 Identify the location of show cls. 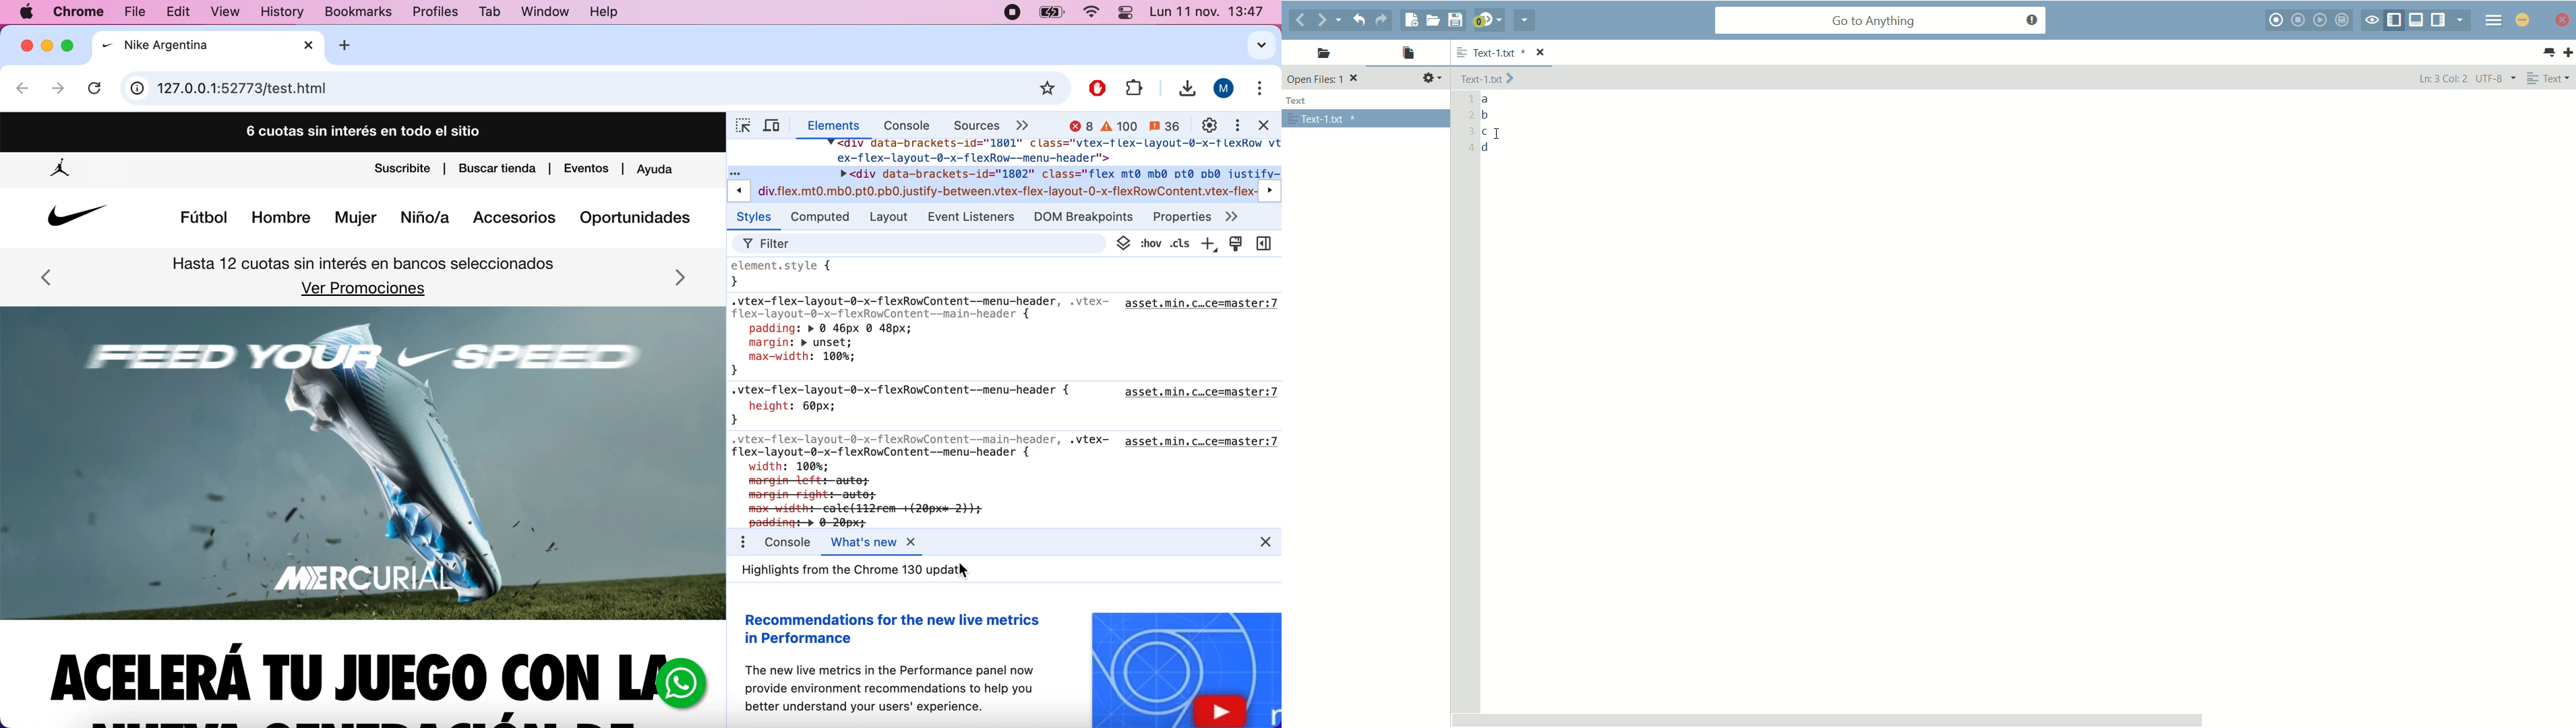
(1163, 242).